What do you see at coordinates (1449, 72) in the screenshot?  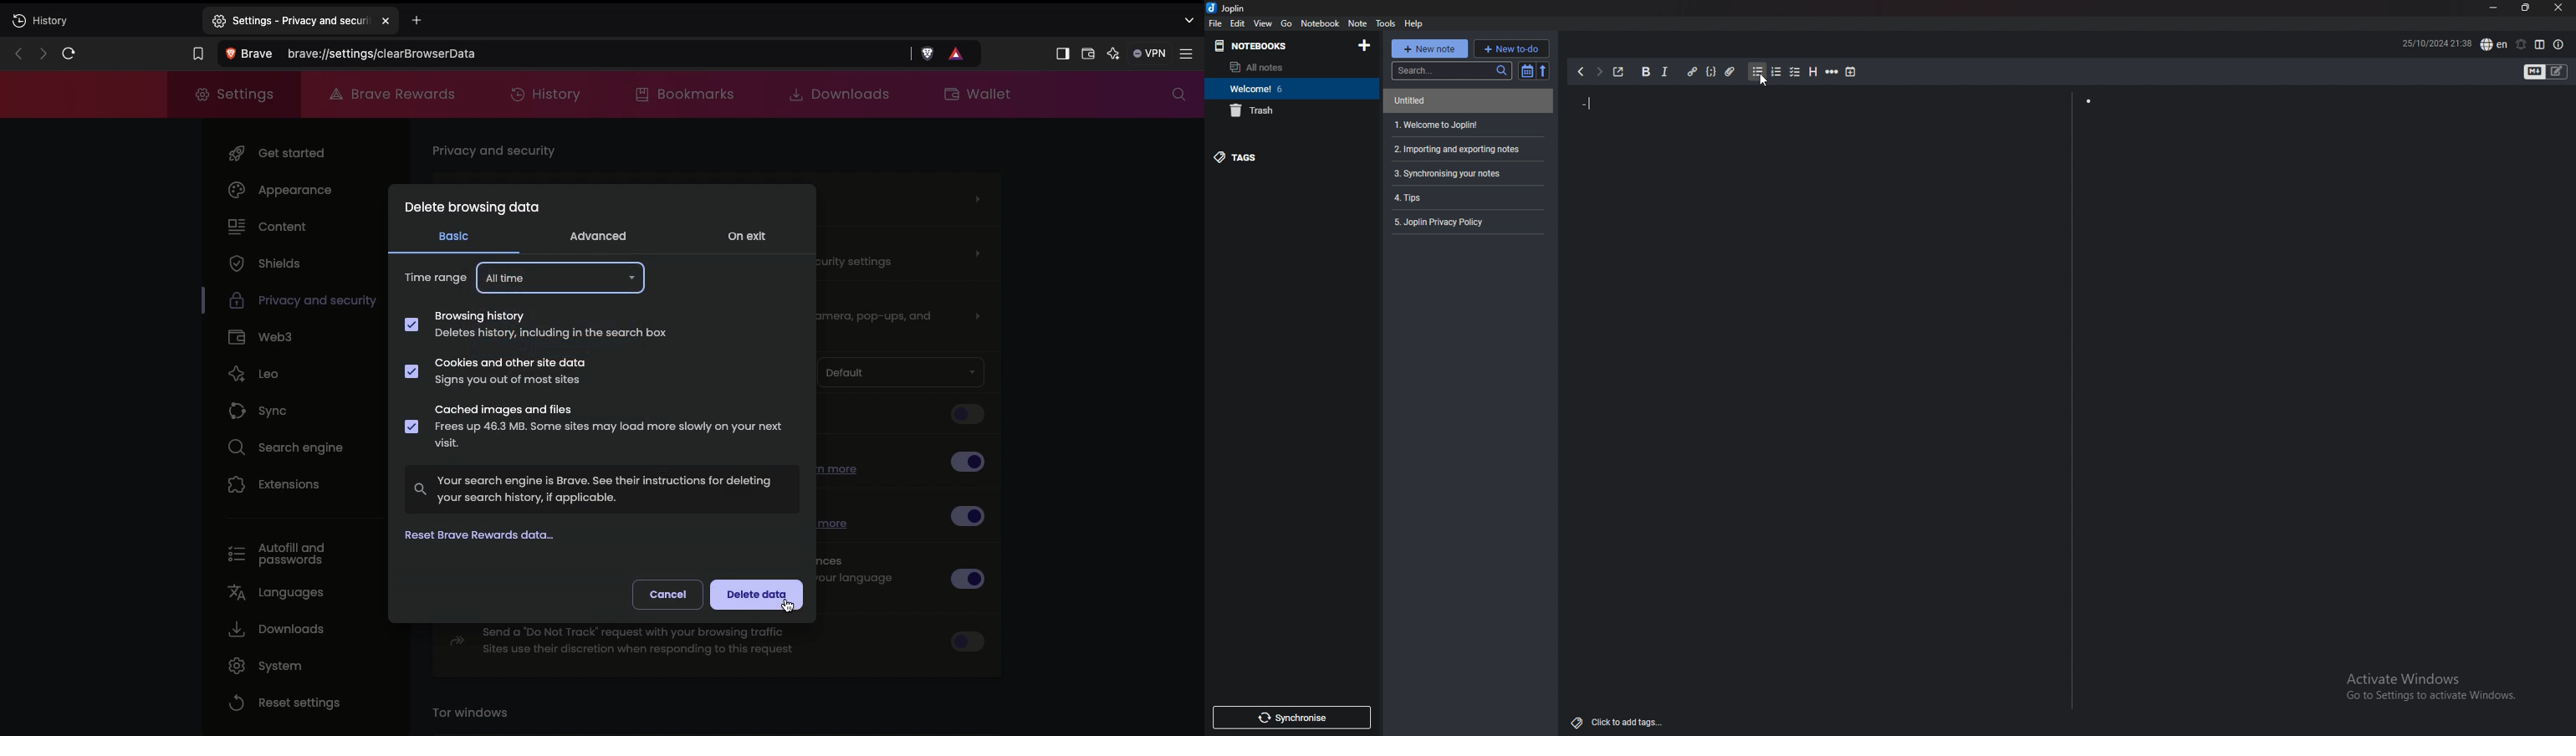 I see `search bar` at bounding box center [1449, 72].